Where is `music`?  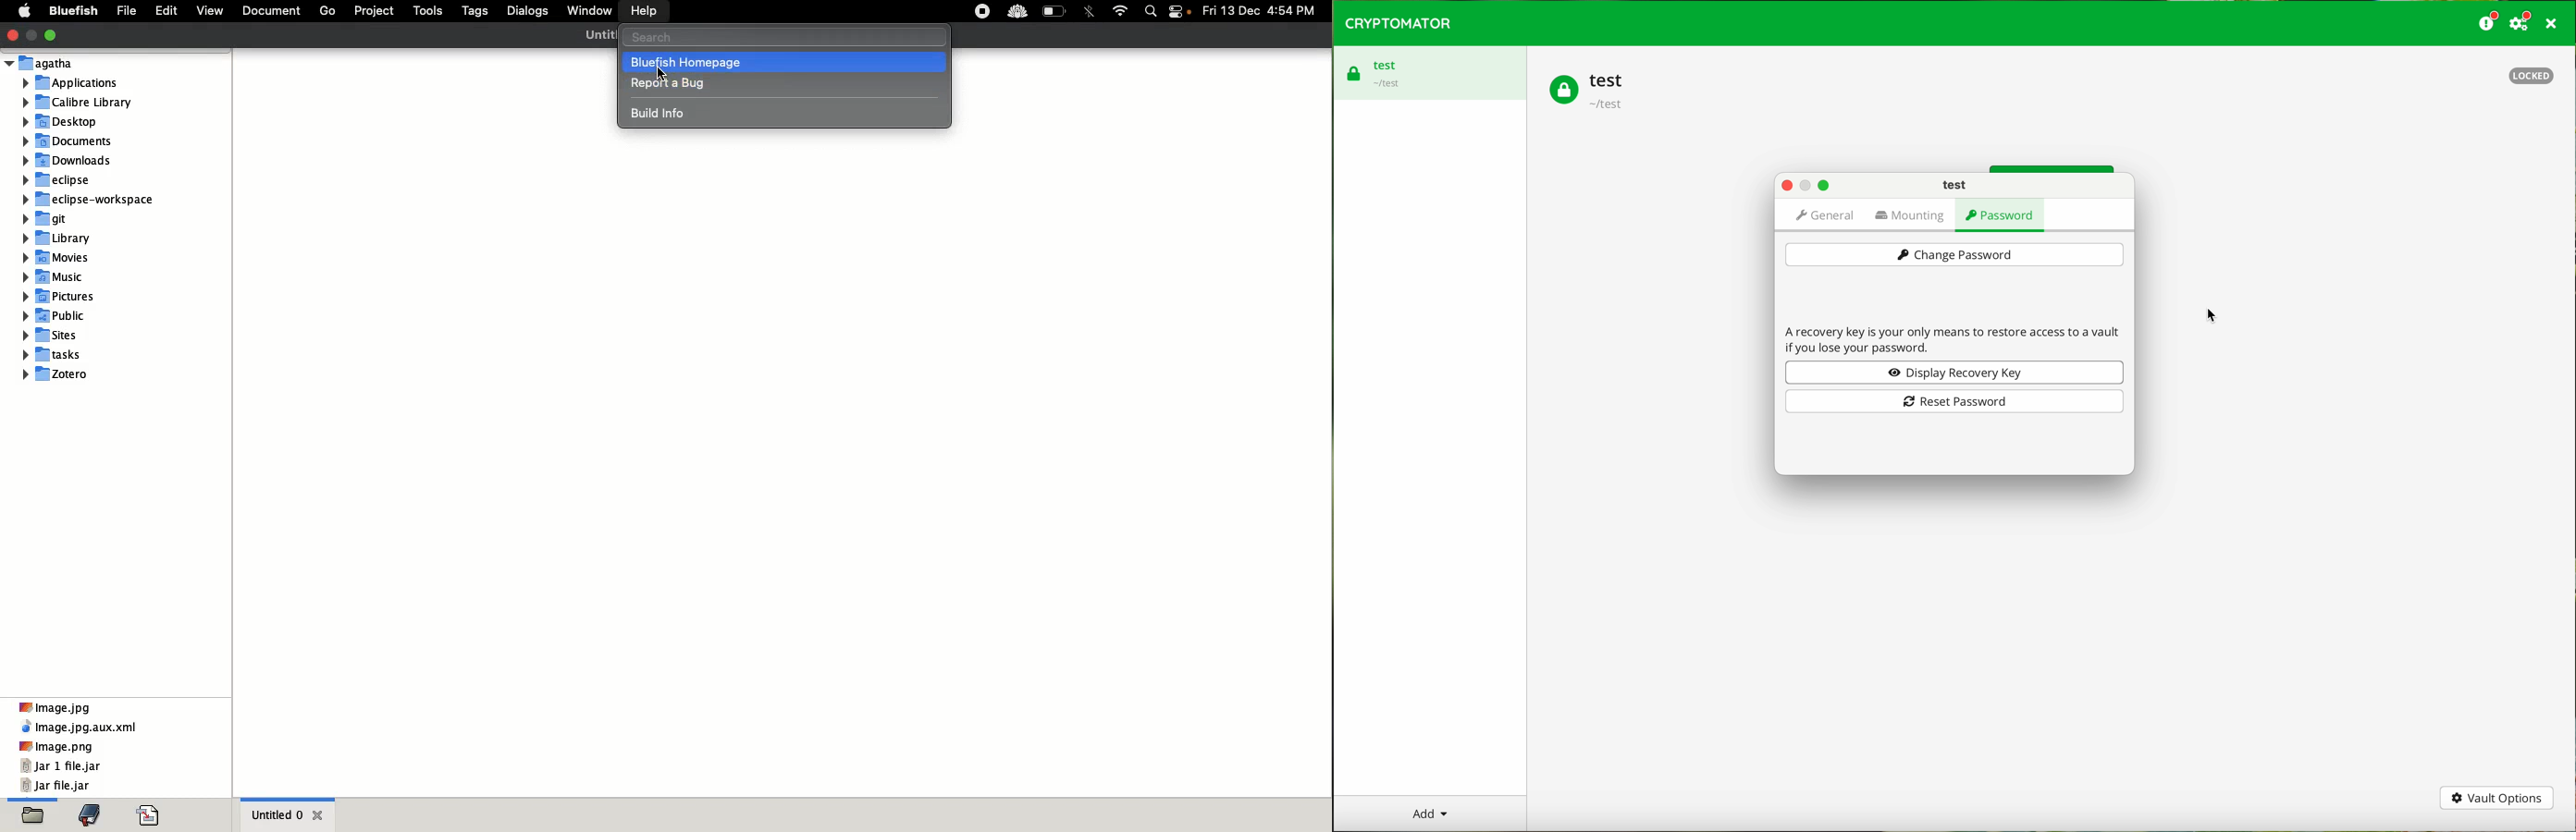
music is located at coordinates (58, 314).